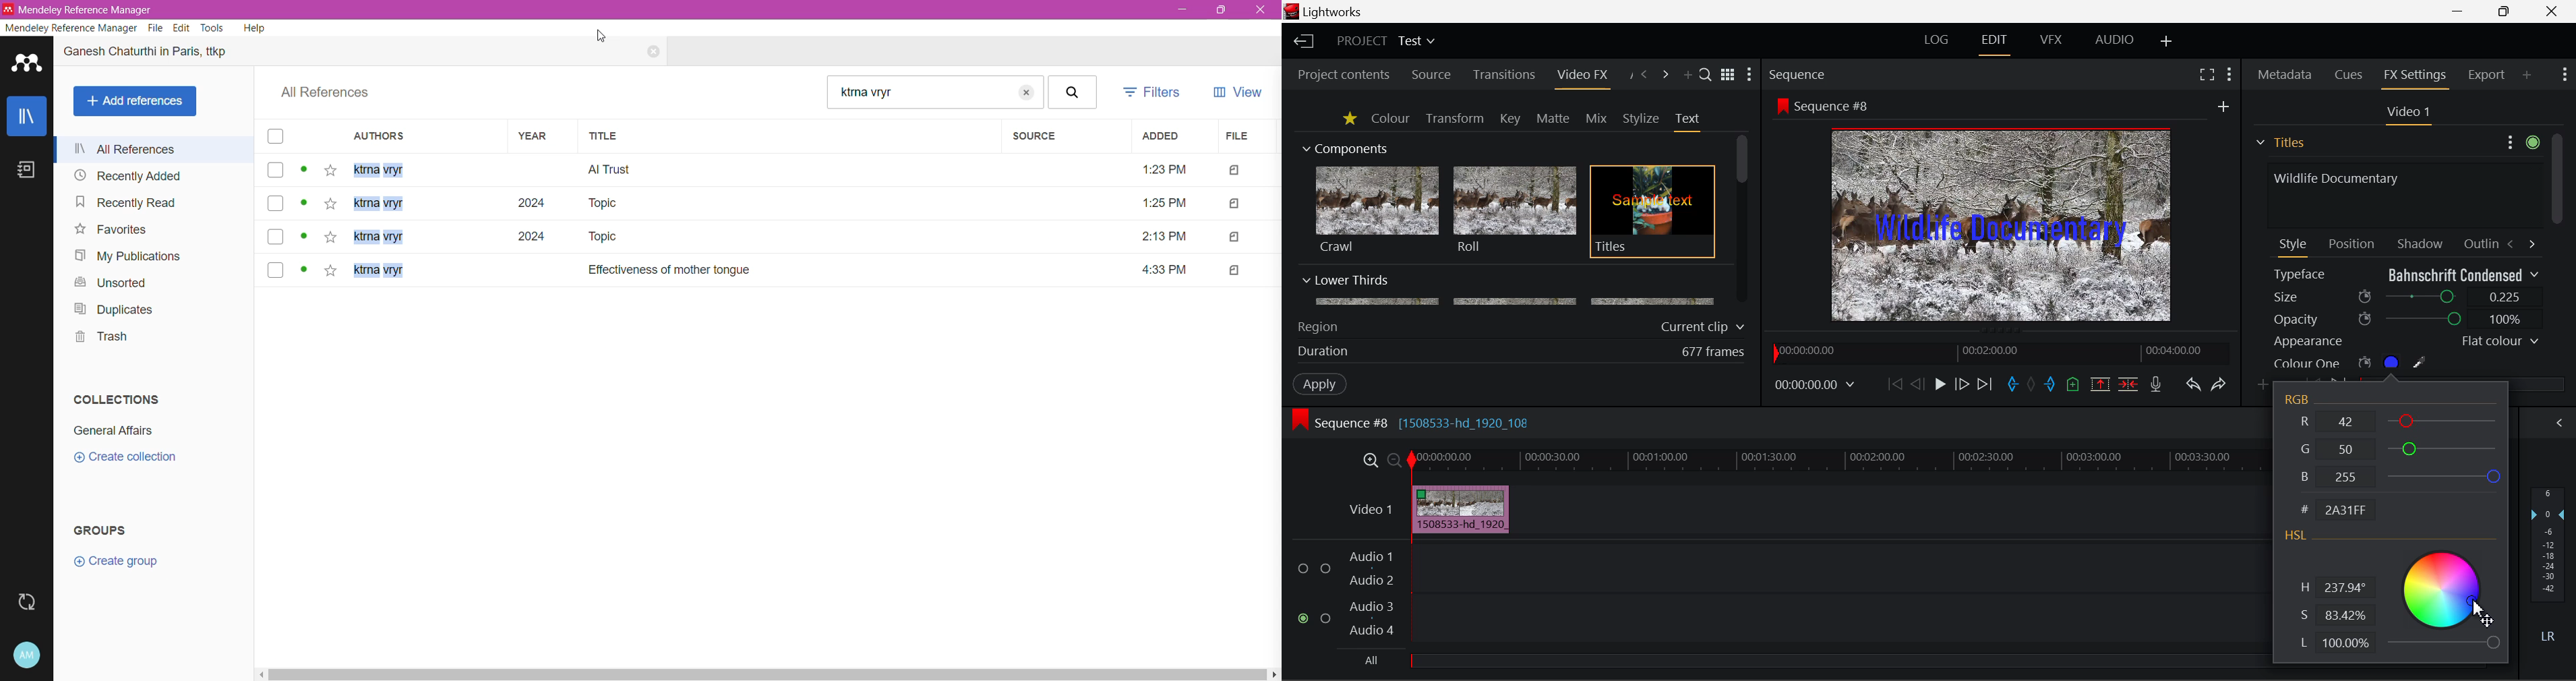  I want to click on add to favorites, so click(330, 272).